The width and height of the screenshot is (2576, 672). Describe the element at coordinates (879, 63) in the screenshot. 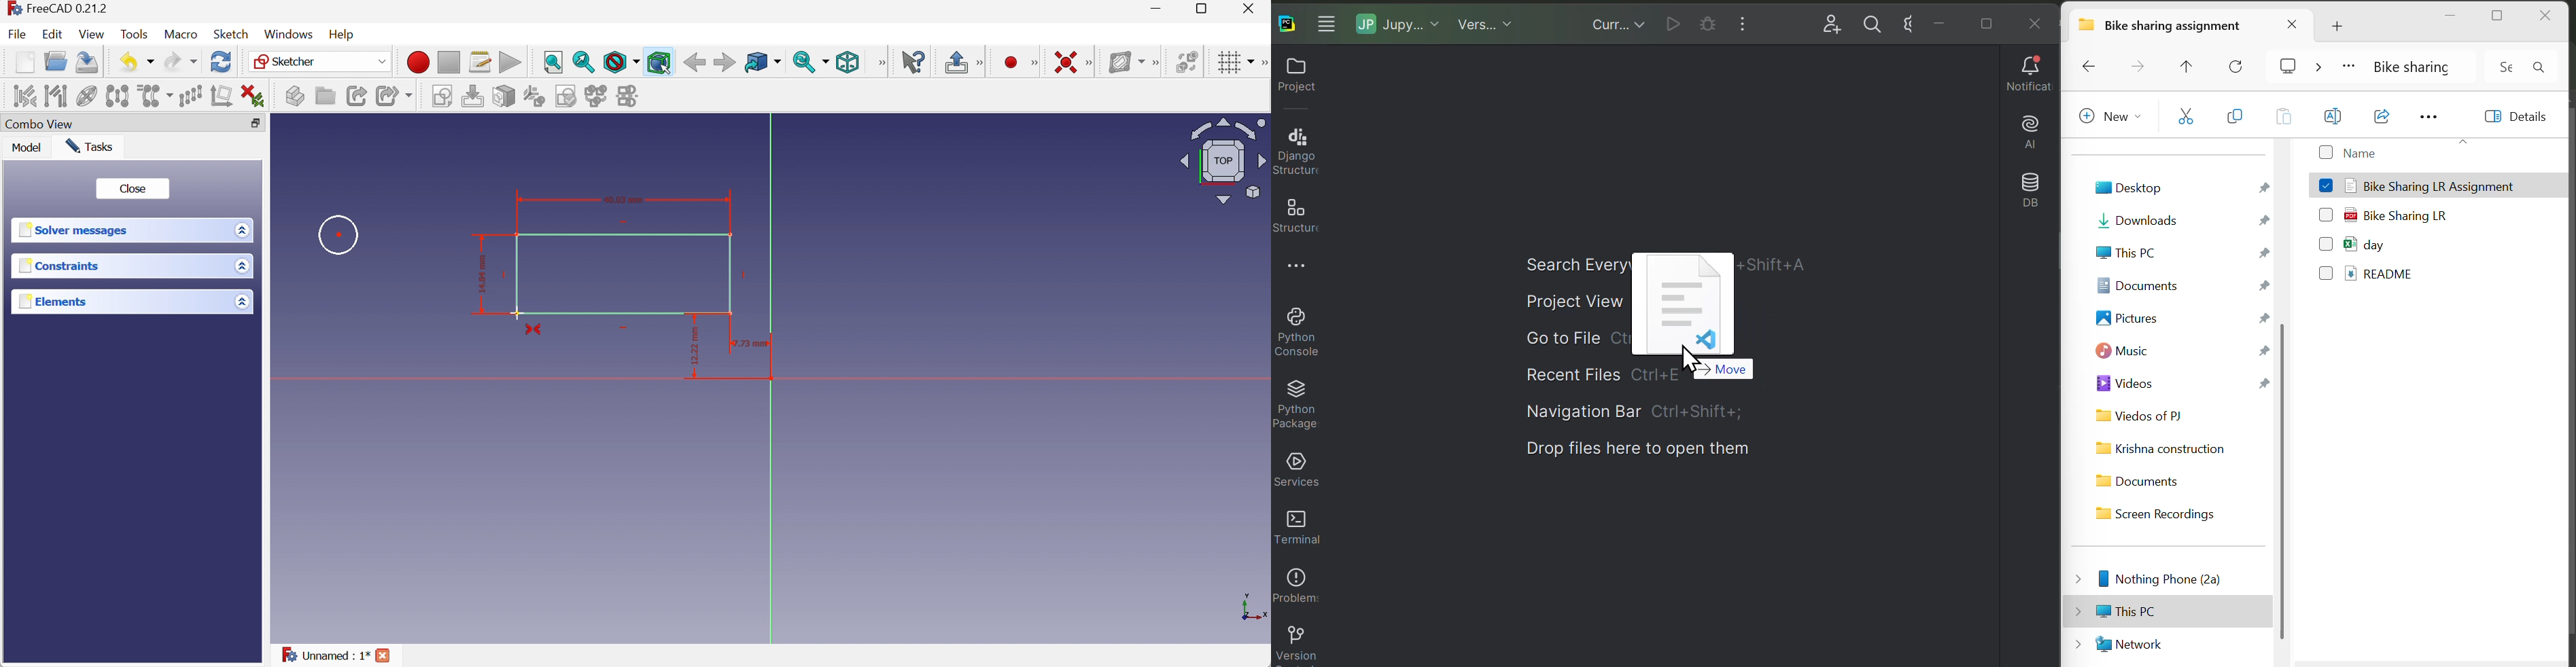

I see `[View]` at that location.